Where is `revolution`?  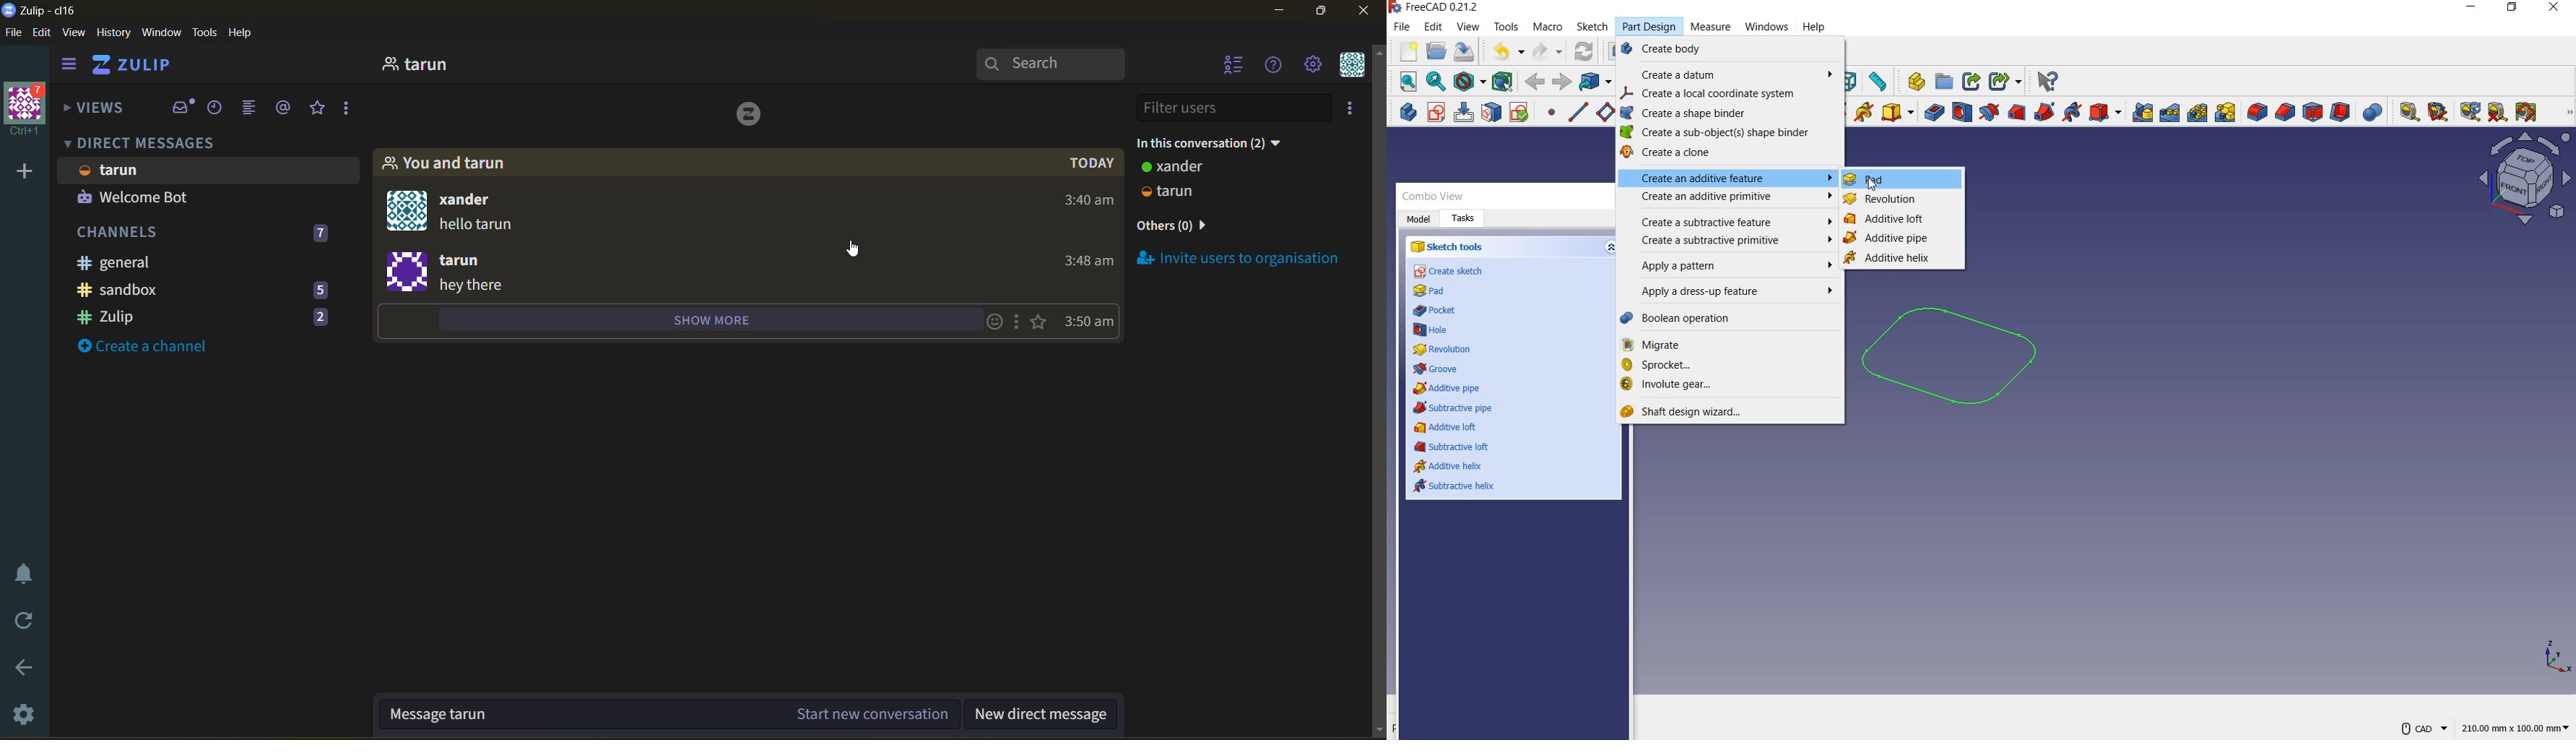 revolution is located at coordinates (1436, 349).